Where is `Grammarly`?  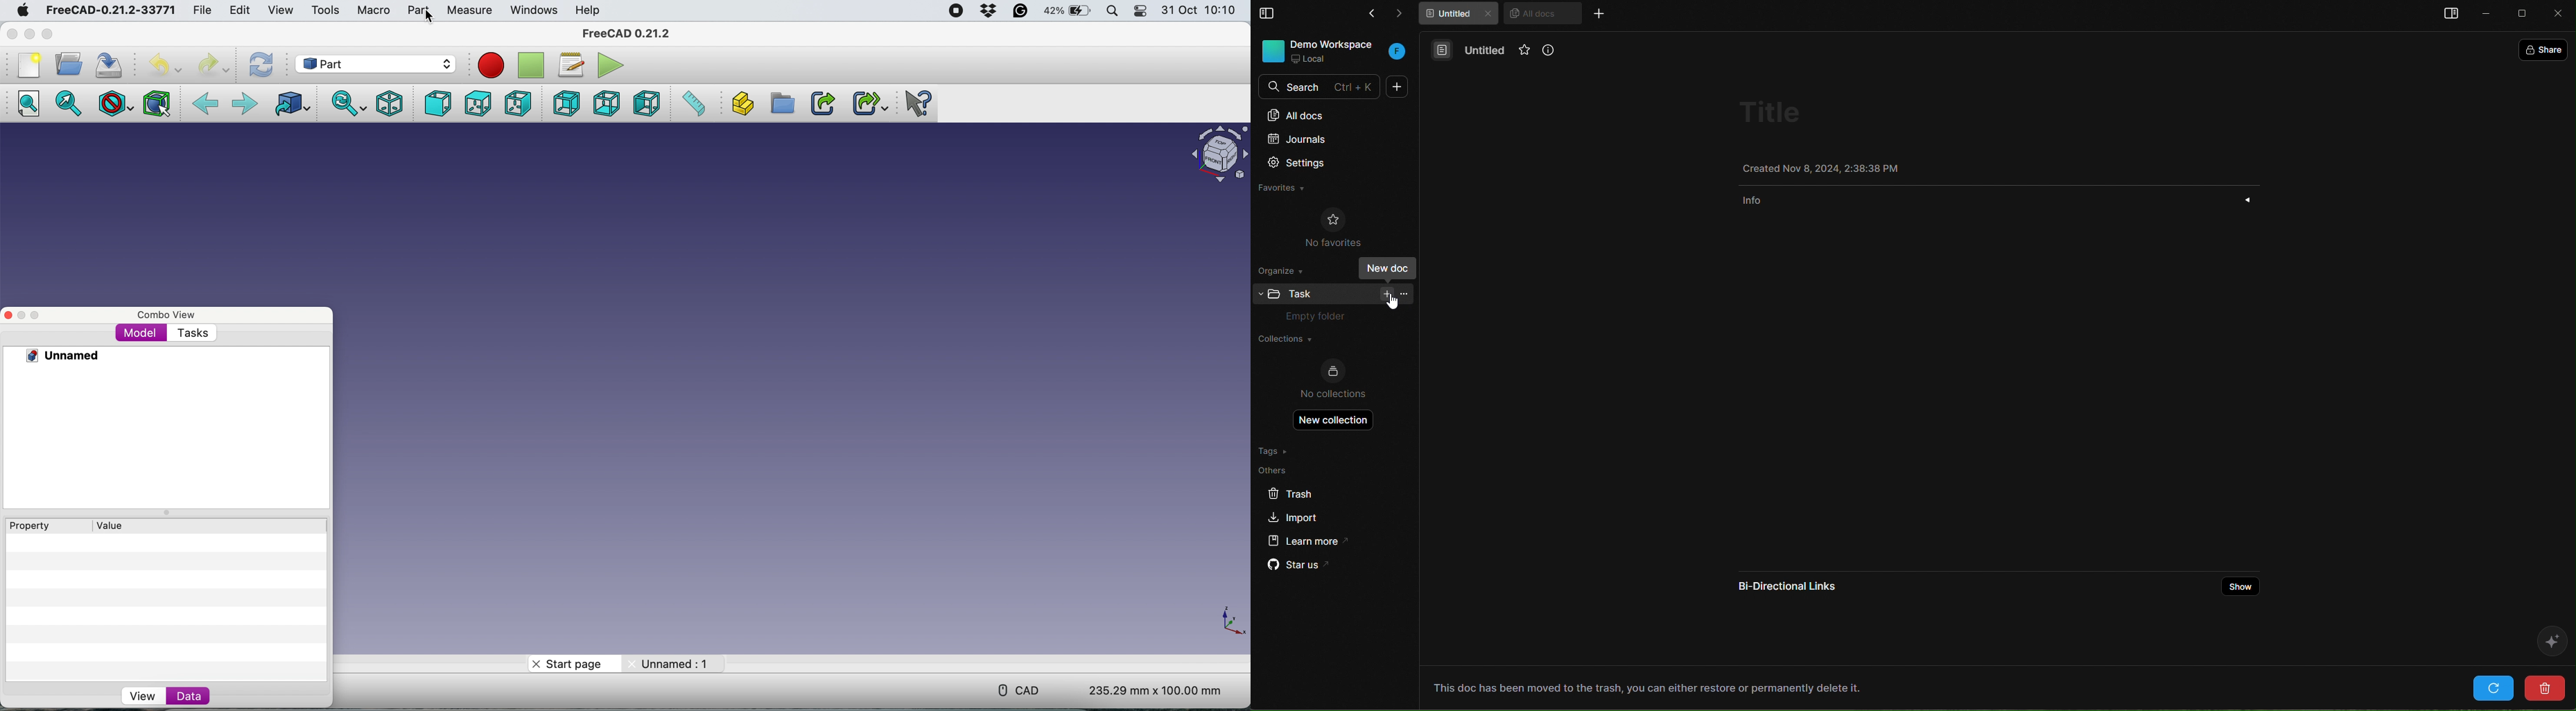 Grammarly is located at coordinates (1022, 10).